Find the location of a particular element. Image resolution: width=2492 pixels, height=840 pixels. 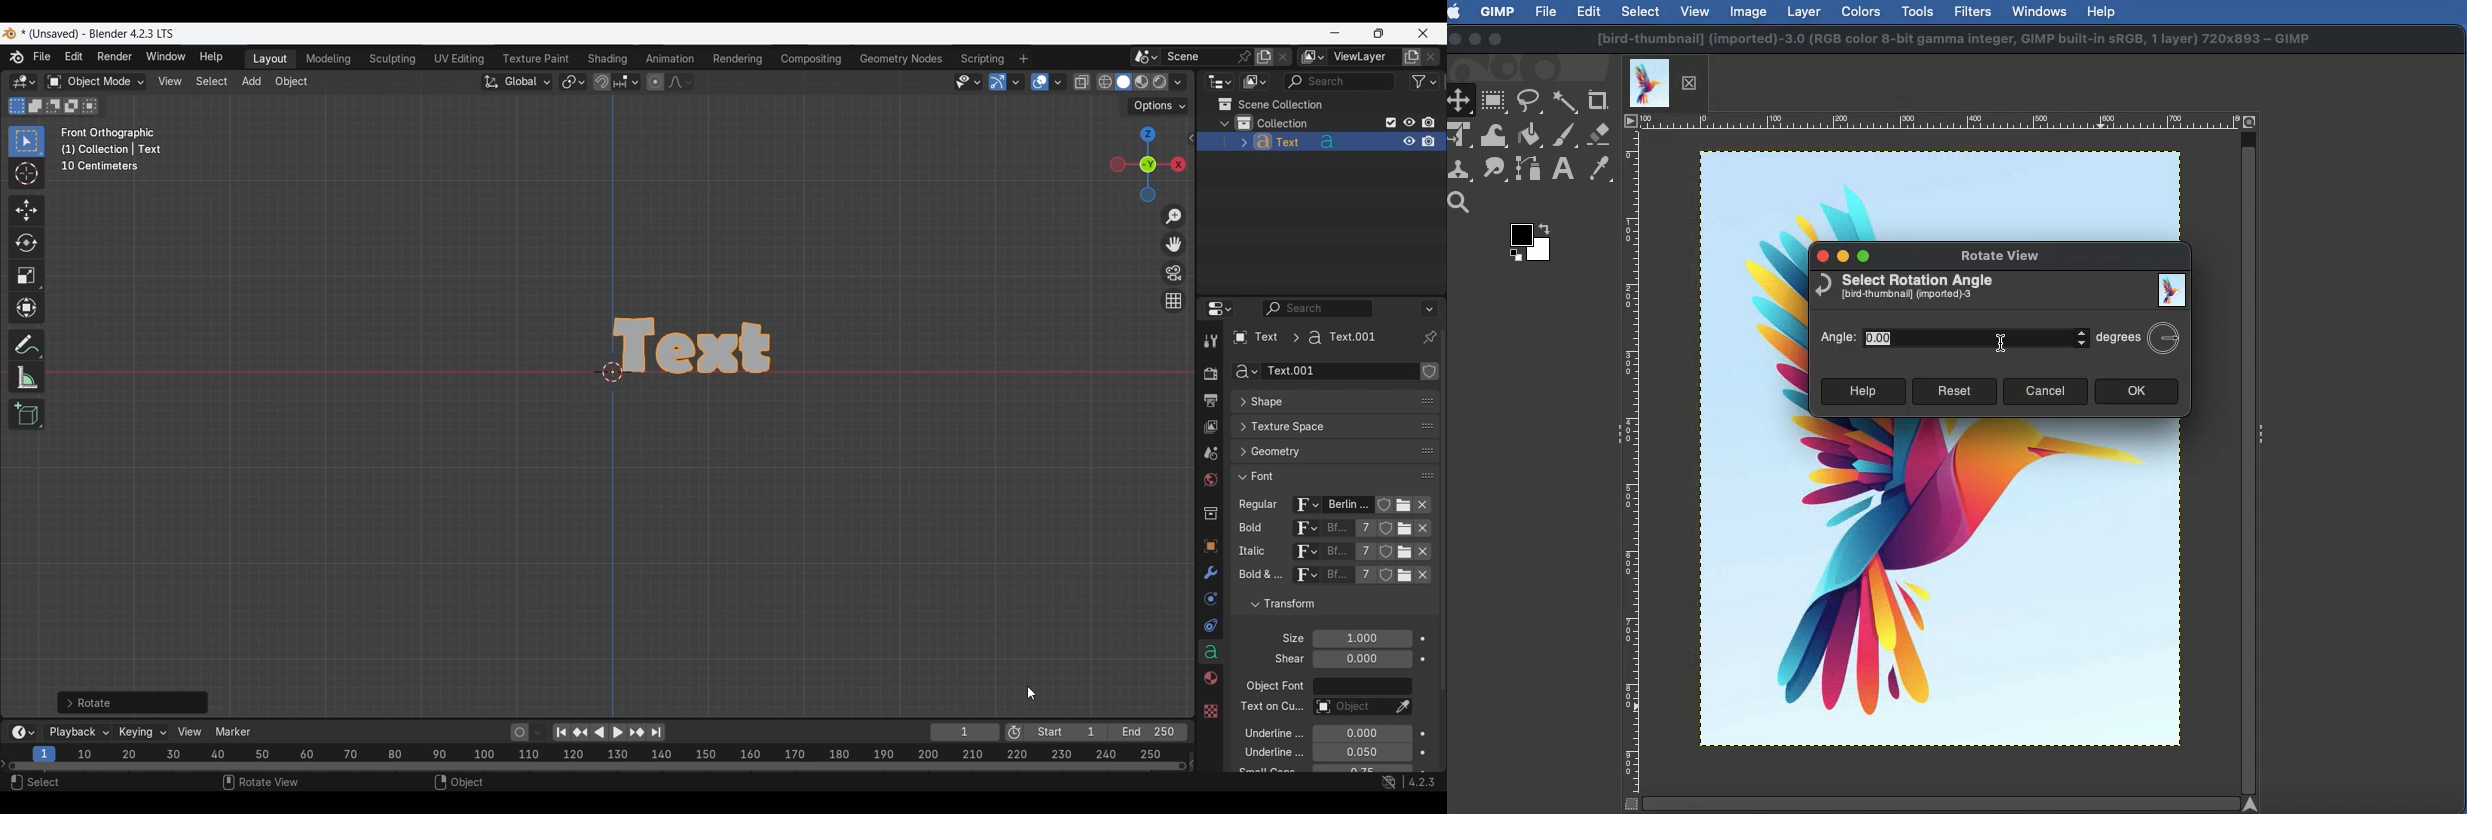

Frame description changed is located at coordinates (112, 149).